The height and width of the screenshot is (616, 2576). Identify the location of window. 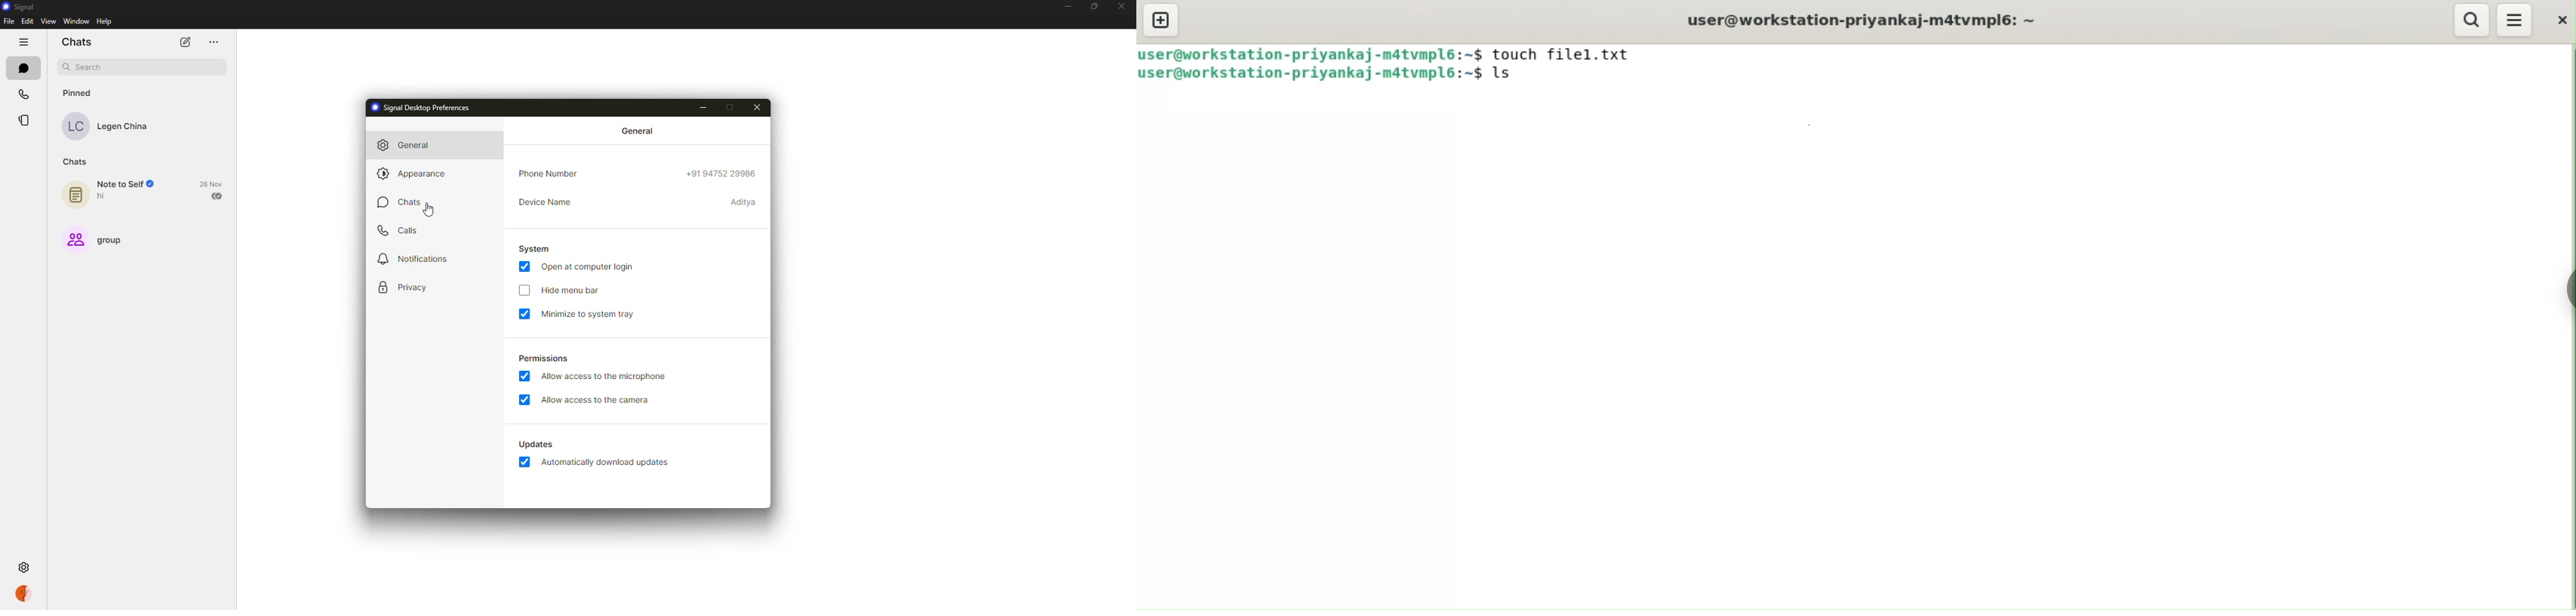
(76, 21).